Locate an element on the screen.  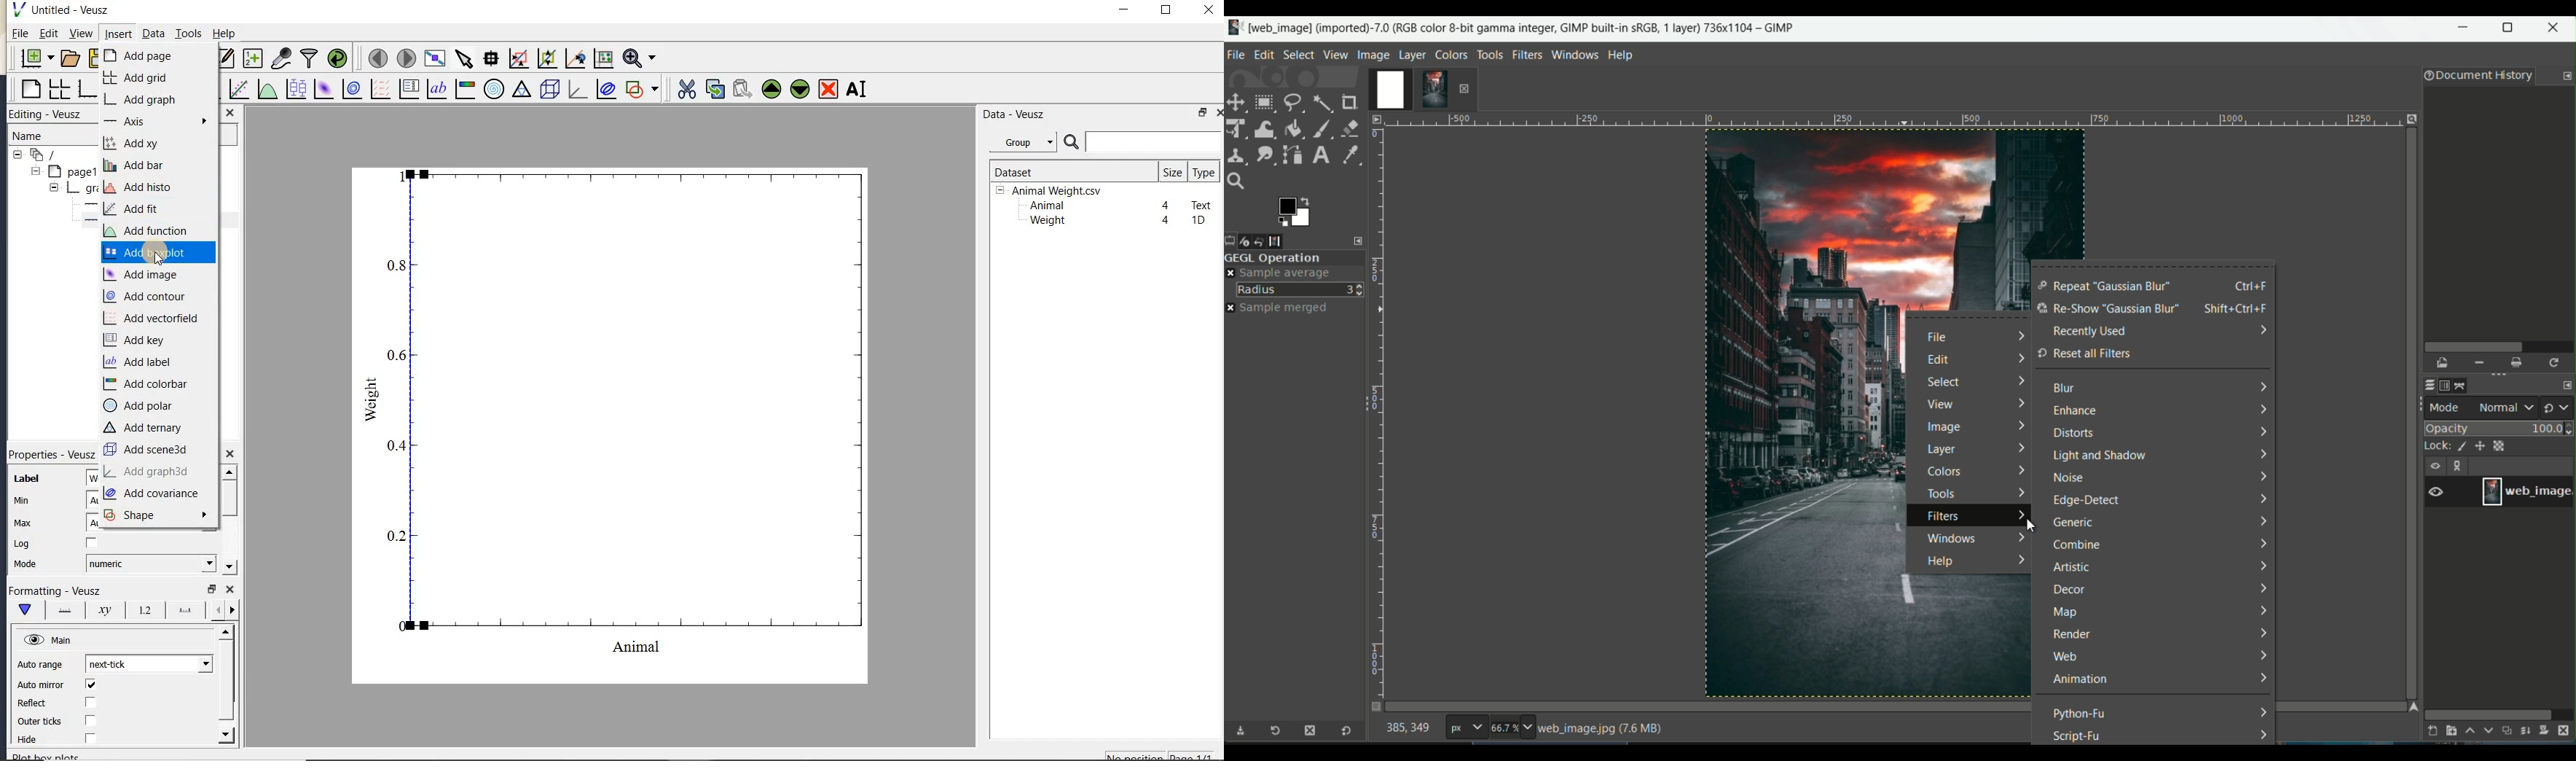
axis line is located at coordinates (62, 610).